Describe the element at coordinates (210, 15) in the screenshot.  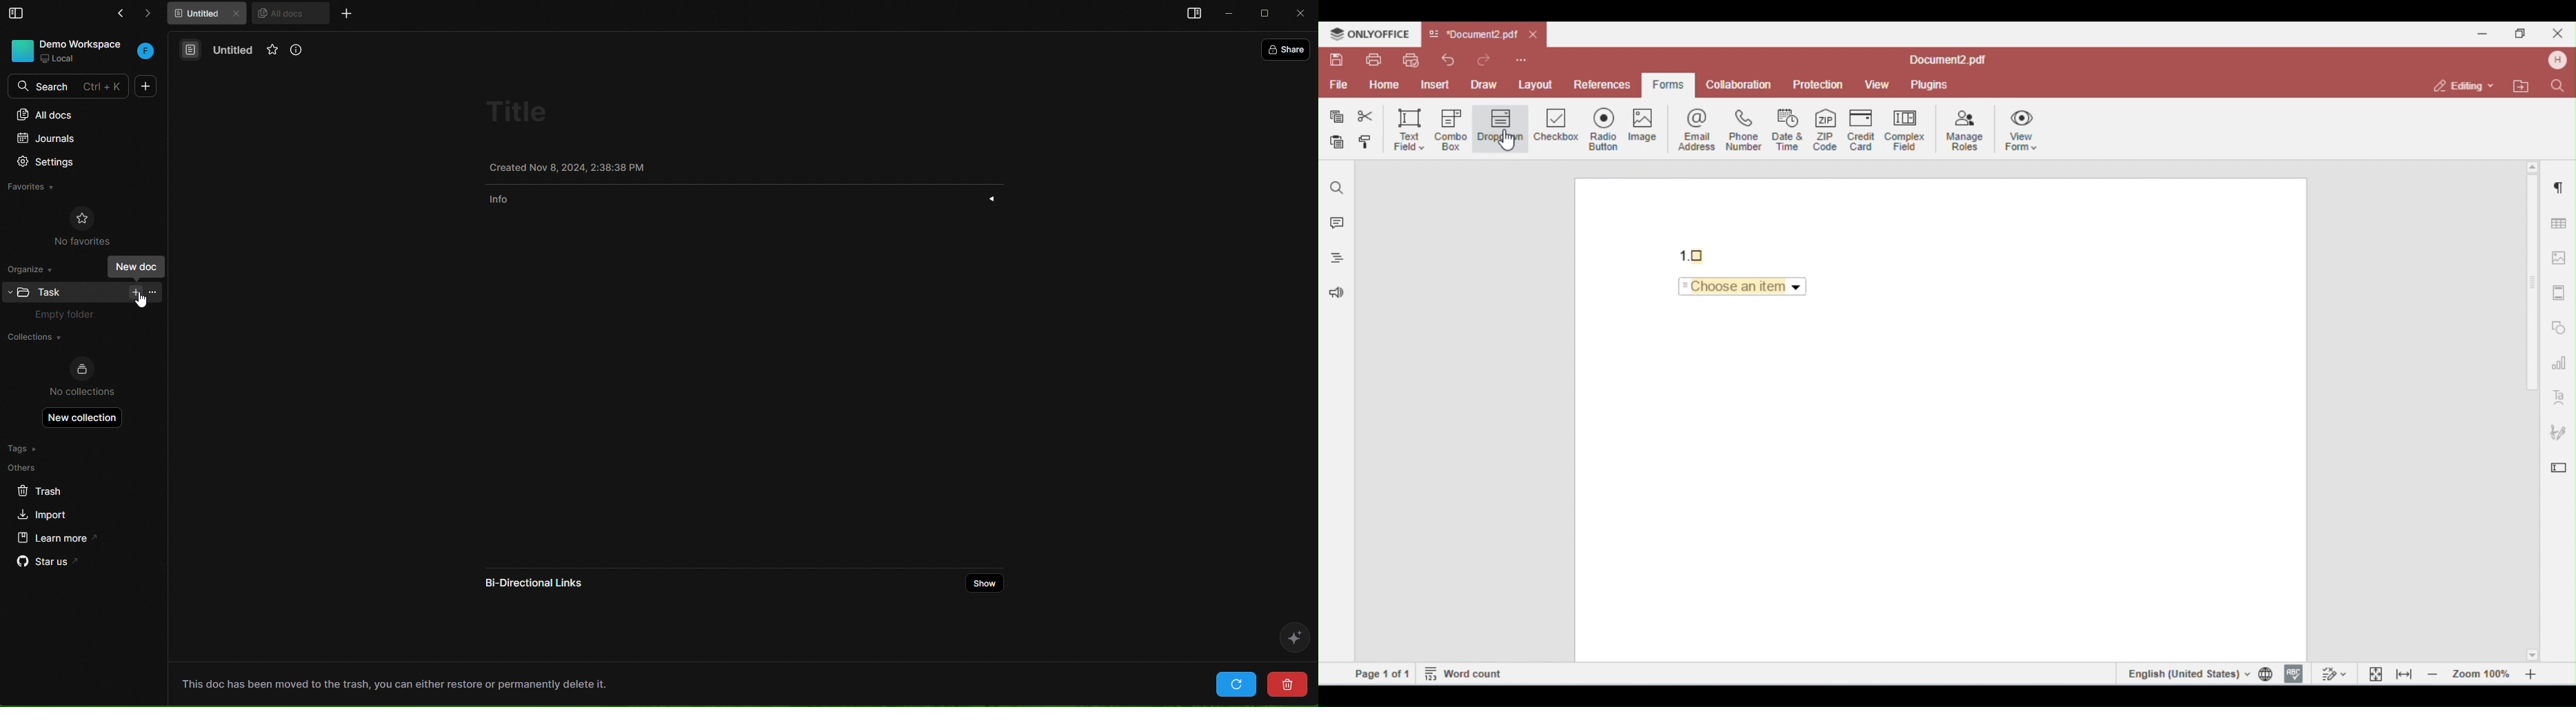
I see `untitled` at that location.